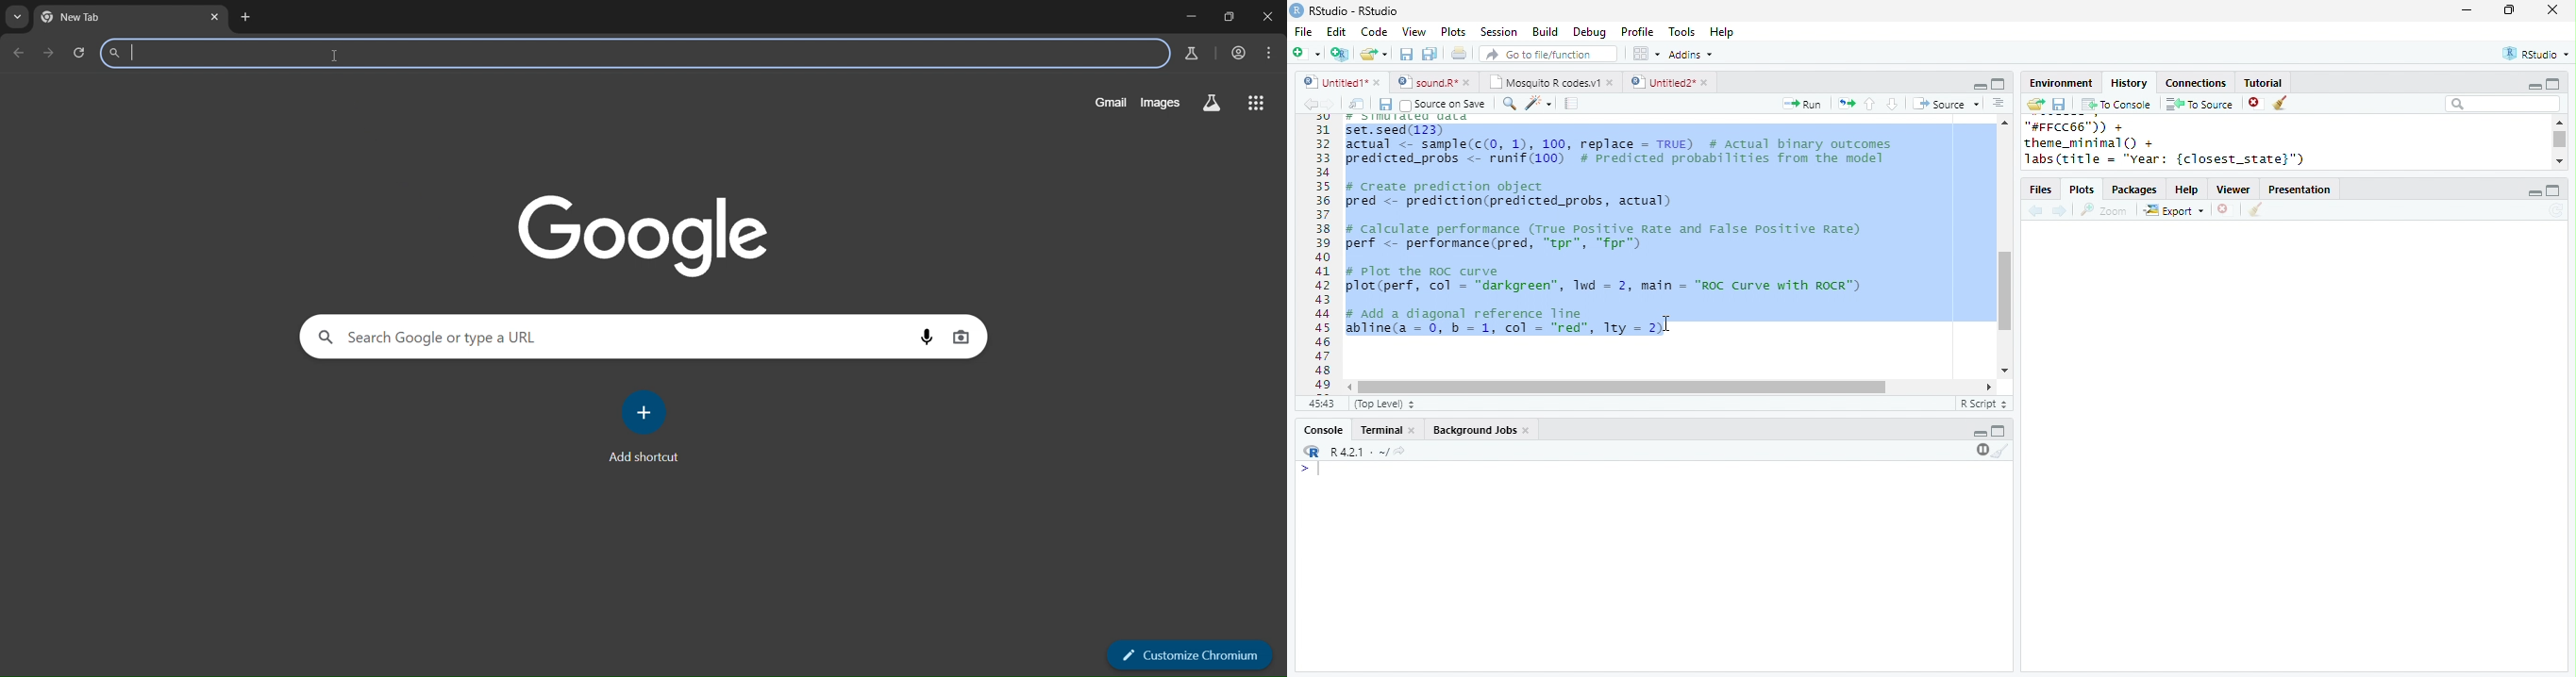  I want to click on scroll left, so click(1351, 388).